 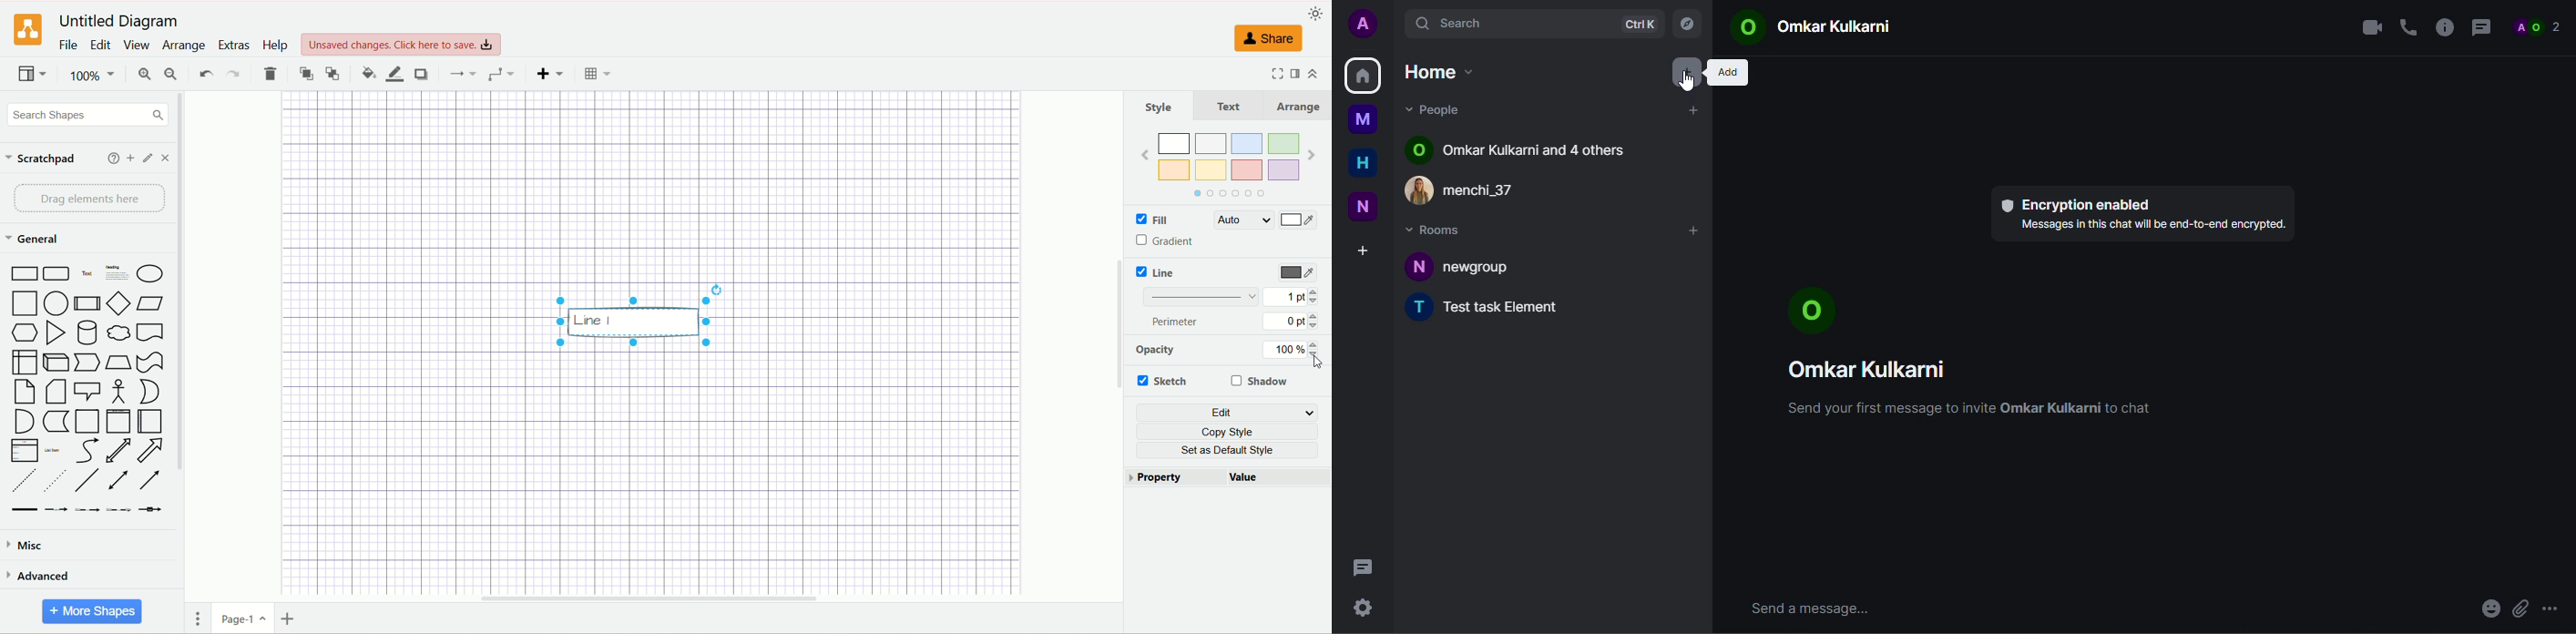 What do you see at coordinates (1491, 309) in the screenshot?
I see `T Test task Element` at bounding box center [1491, 309].